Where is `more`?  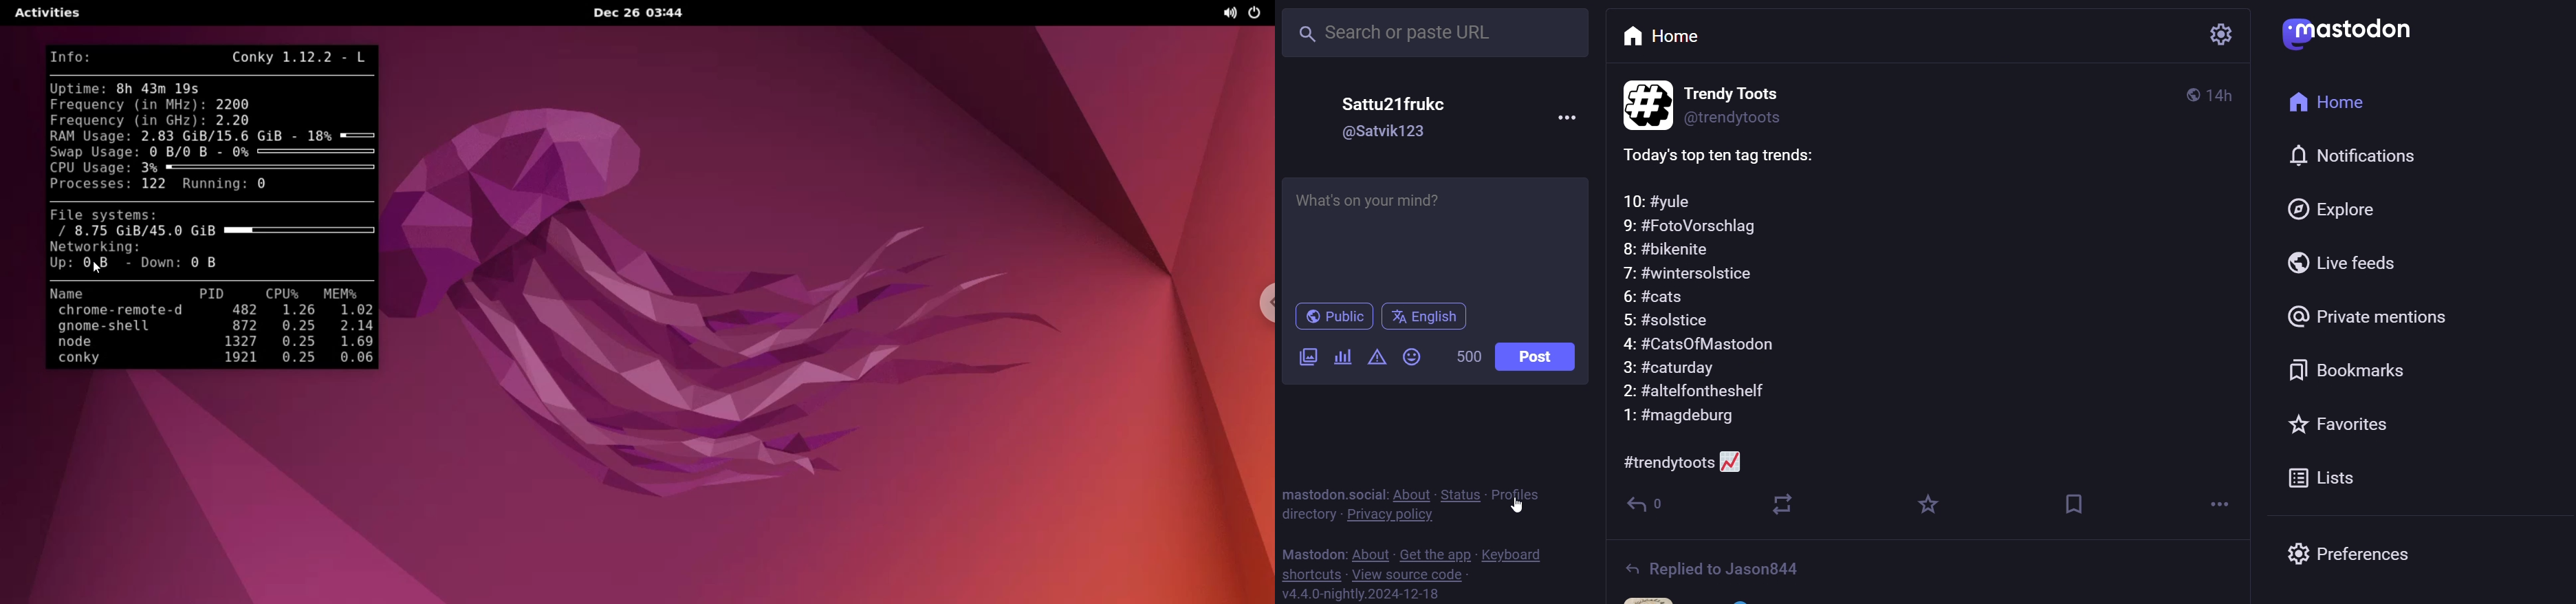
more is located at coordinates (2207, 504).